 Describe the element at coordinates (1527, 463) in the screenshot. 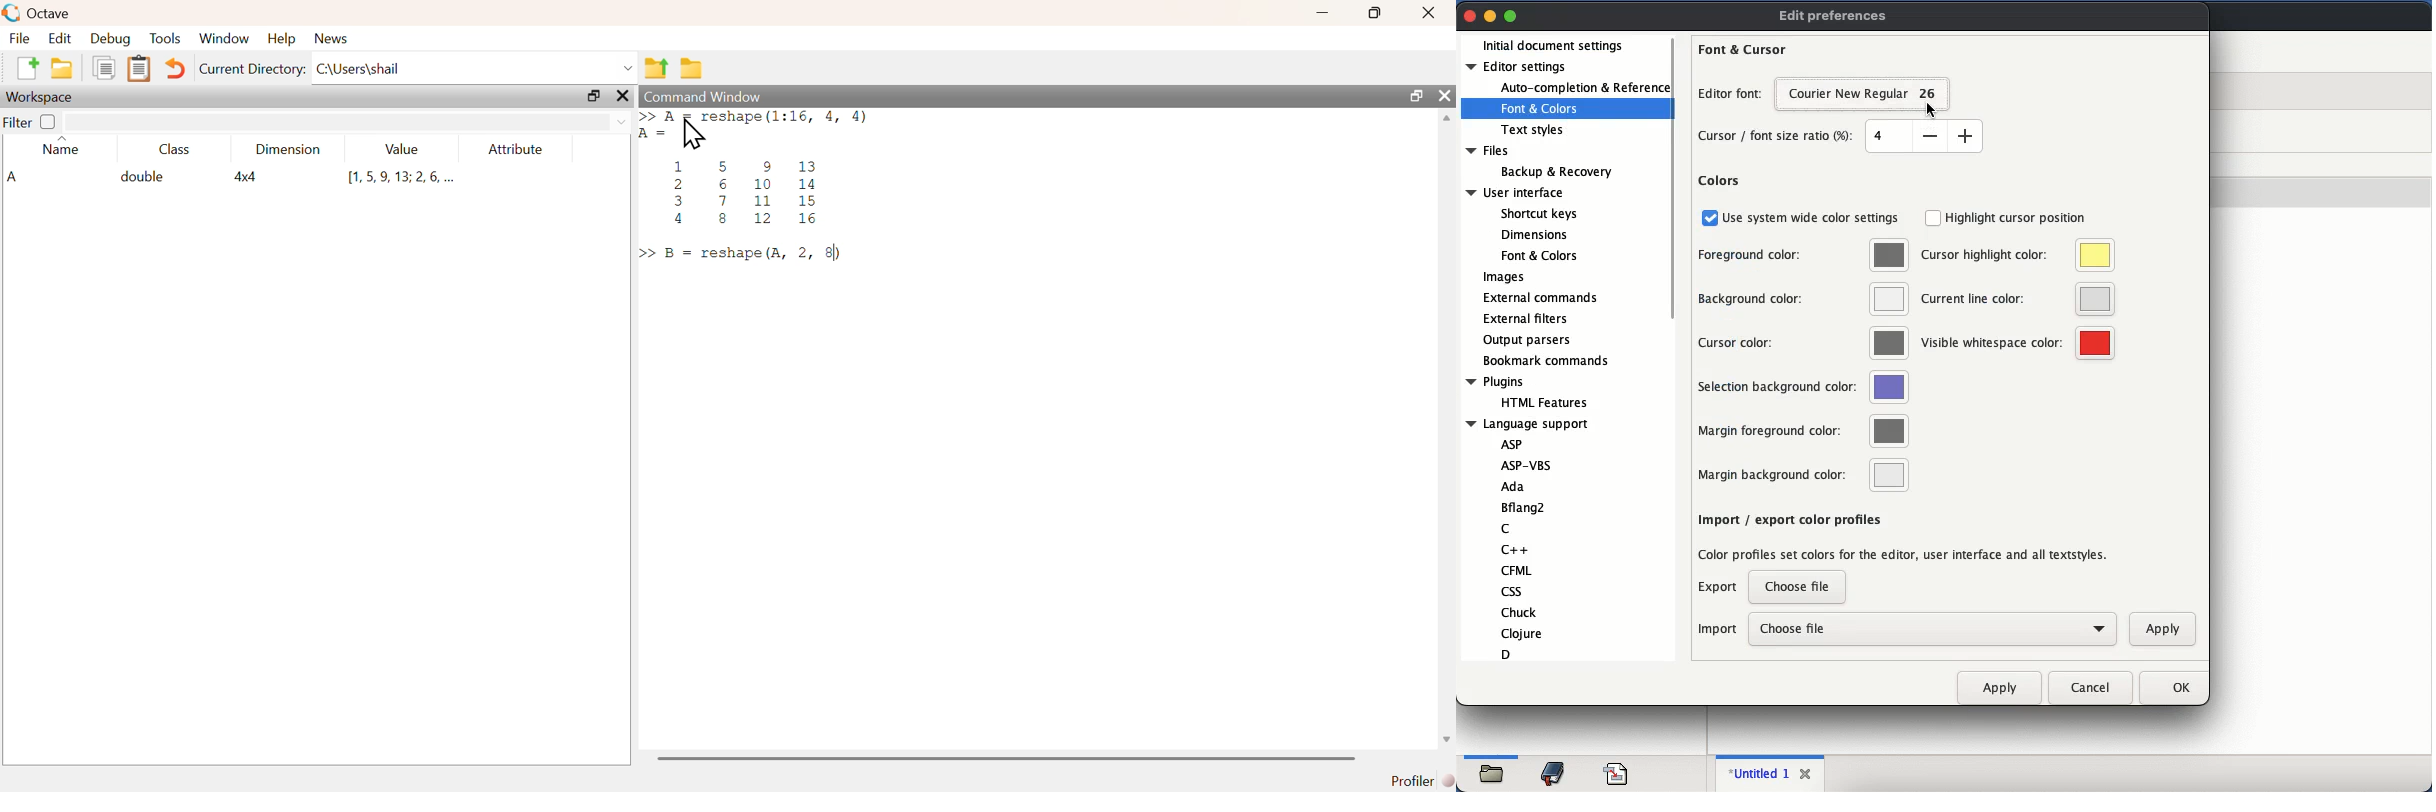

I see `ASP-VBS` at that location.